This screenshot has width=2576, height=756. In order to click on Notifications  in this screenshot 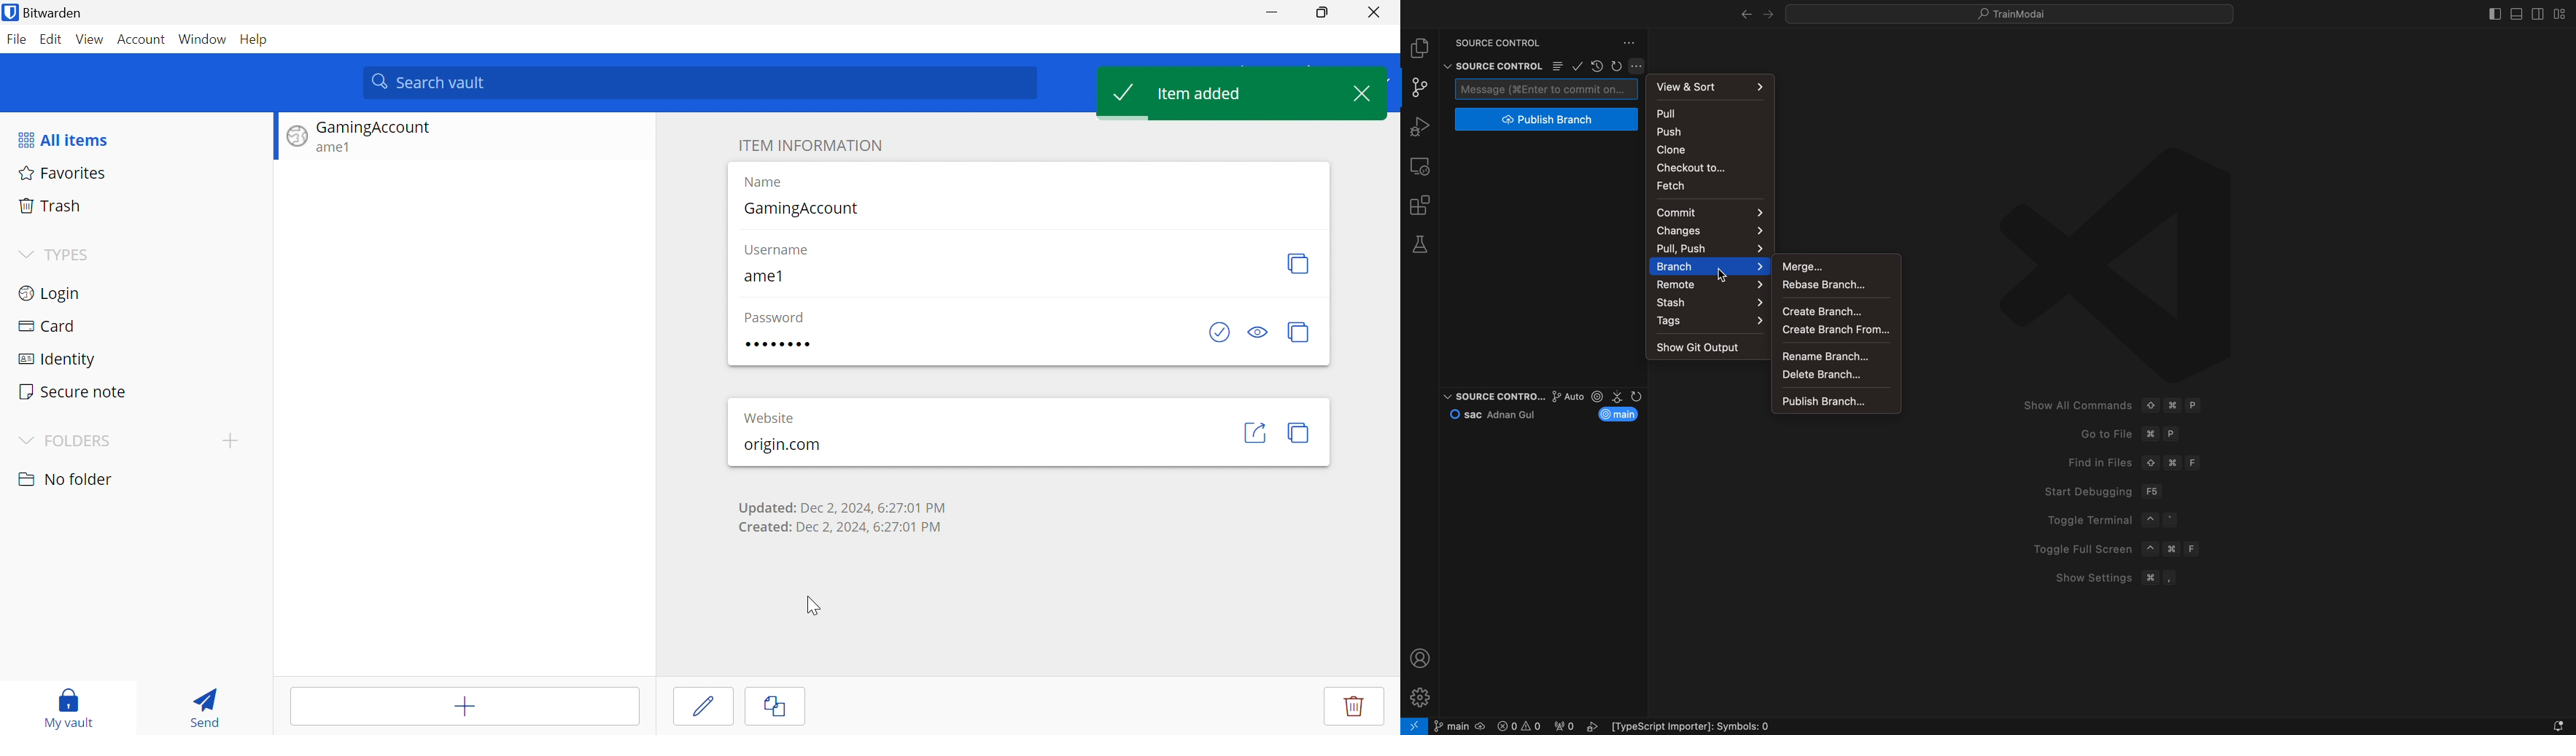, I will do `click(2559, 726)`.